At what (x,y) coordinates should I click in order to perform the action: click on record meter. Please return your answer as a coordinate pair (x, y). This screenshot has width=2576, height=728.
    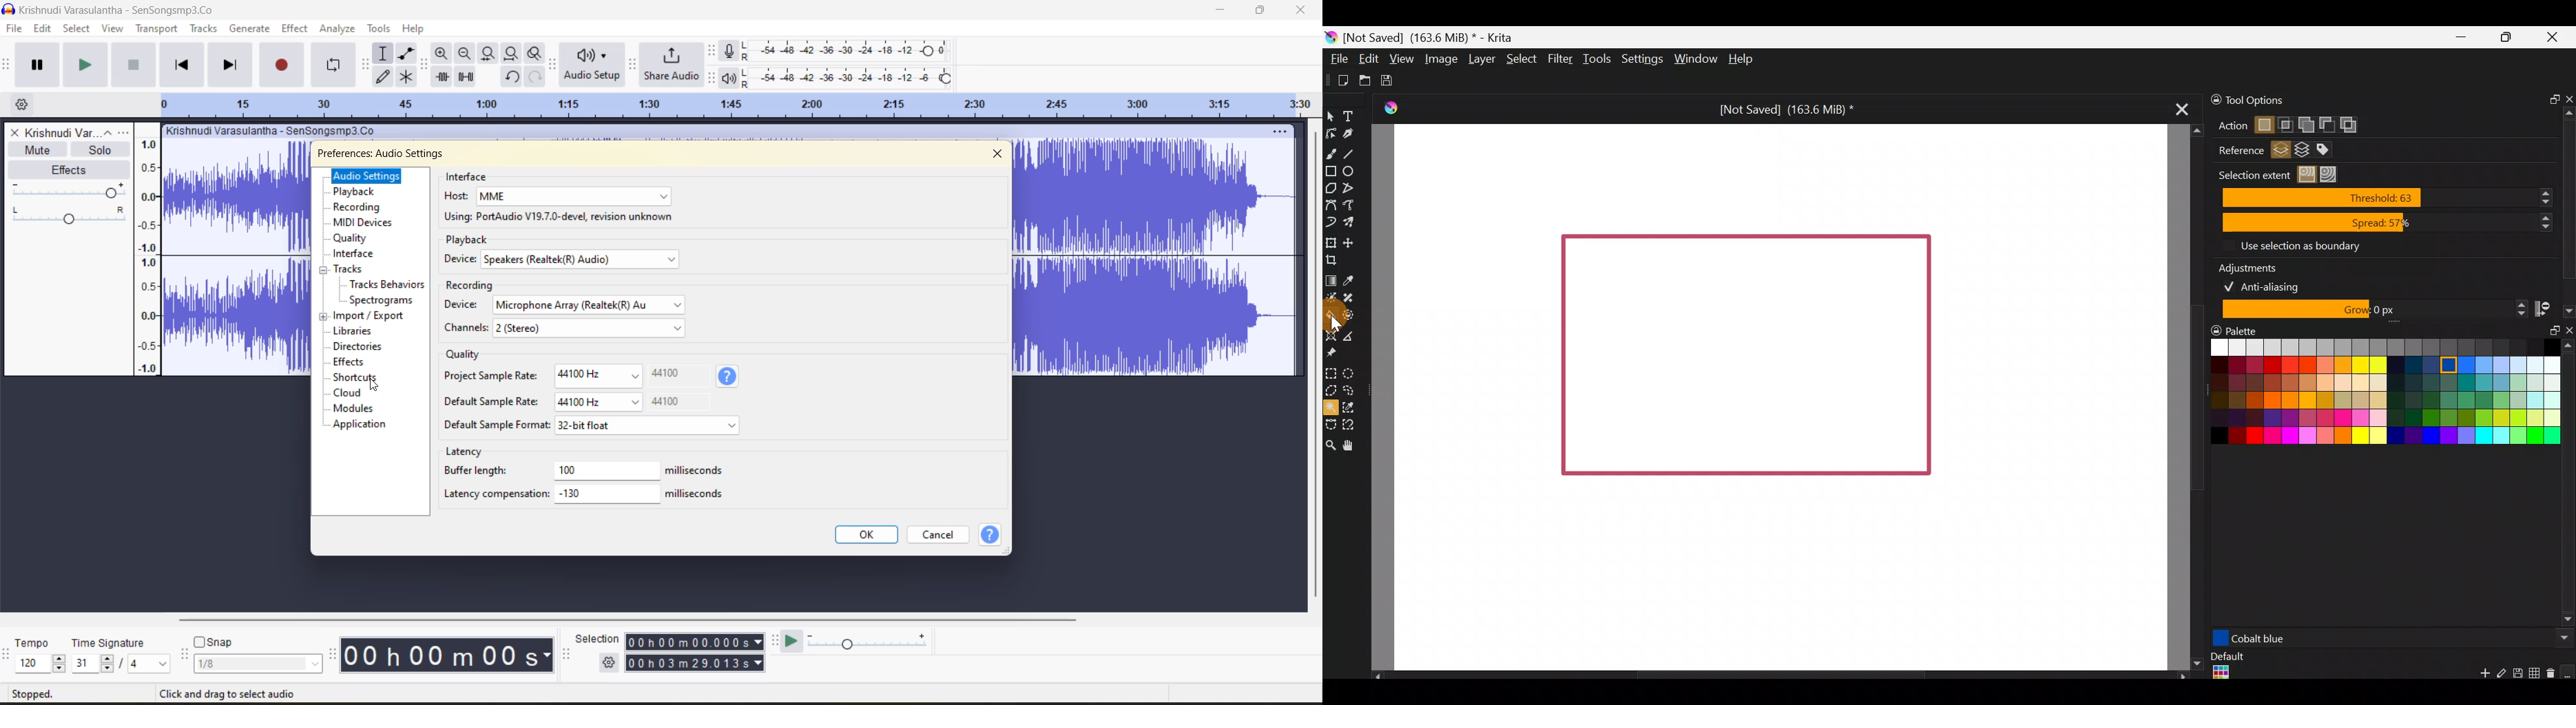
    Looking at the image, I should click on (731, 51).